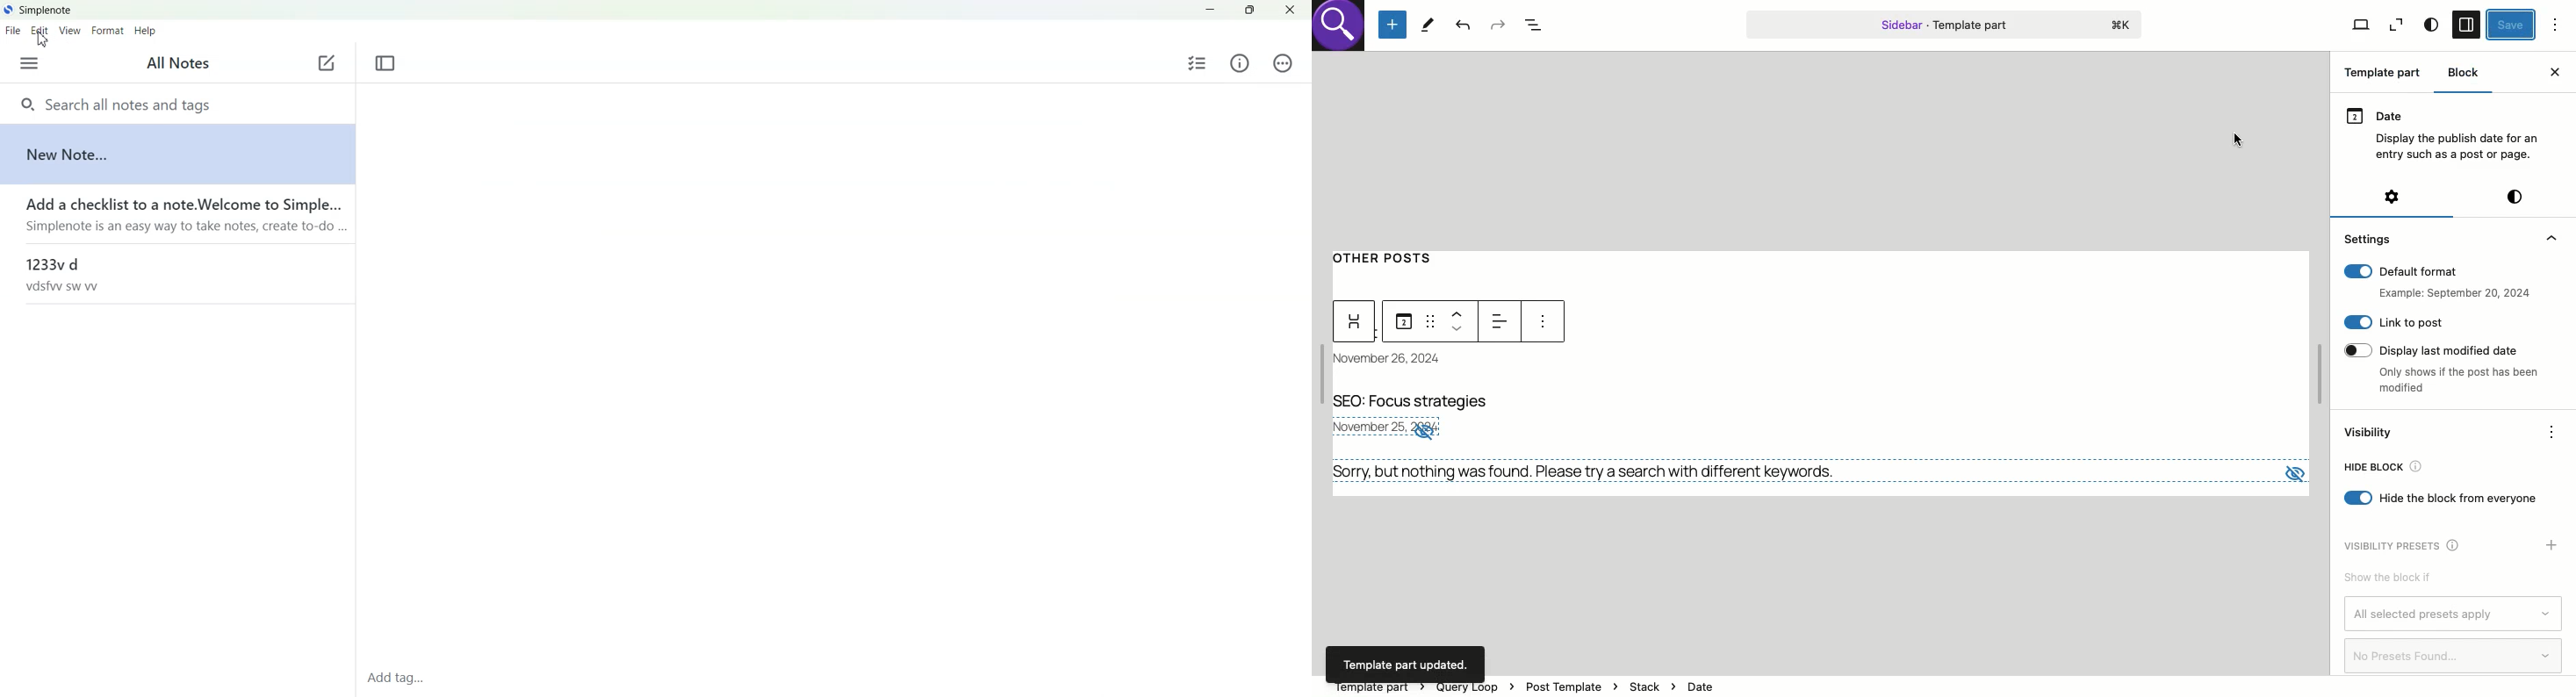  What do you see at coordinates (1407, 664) in the screenshot?
I see `Template part updated` at bounding box center [1407, 664].